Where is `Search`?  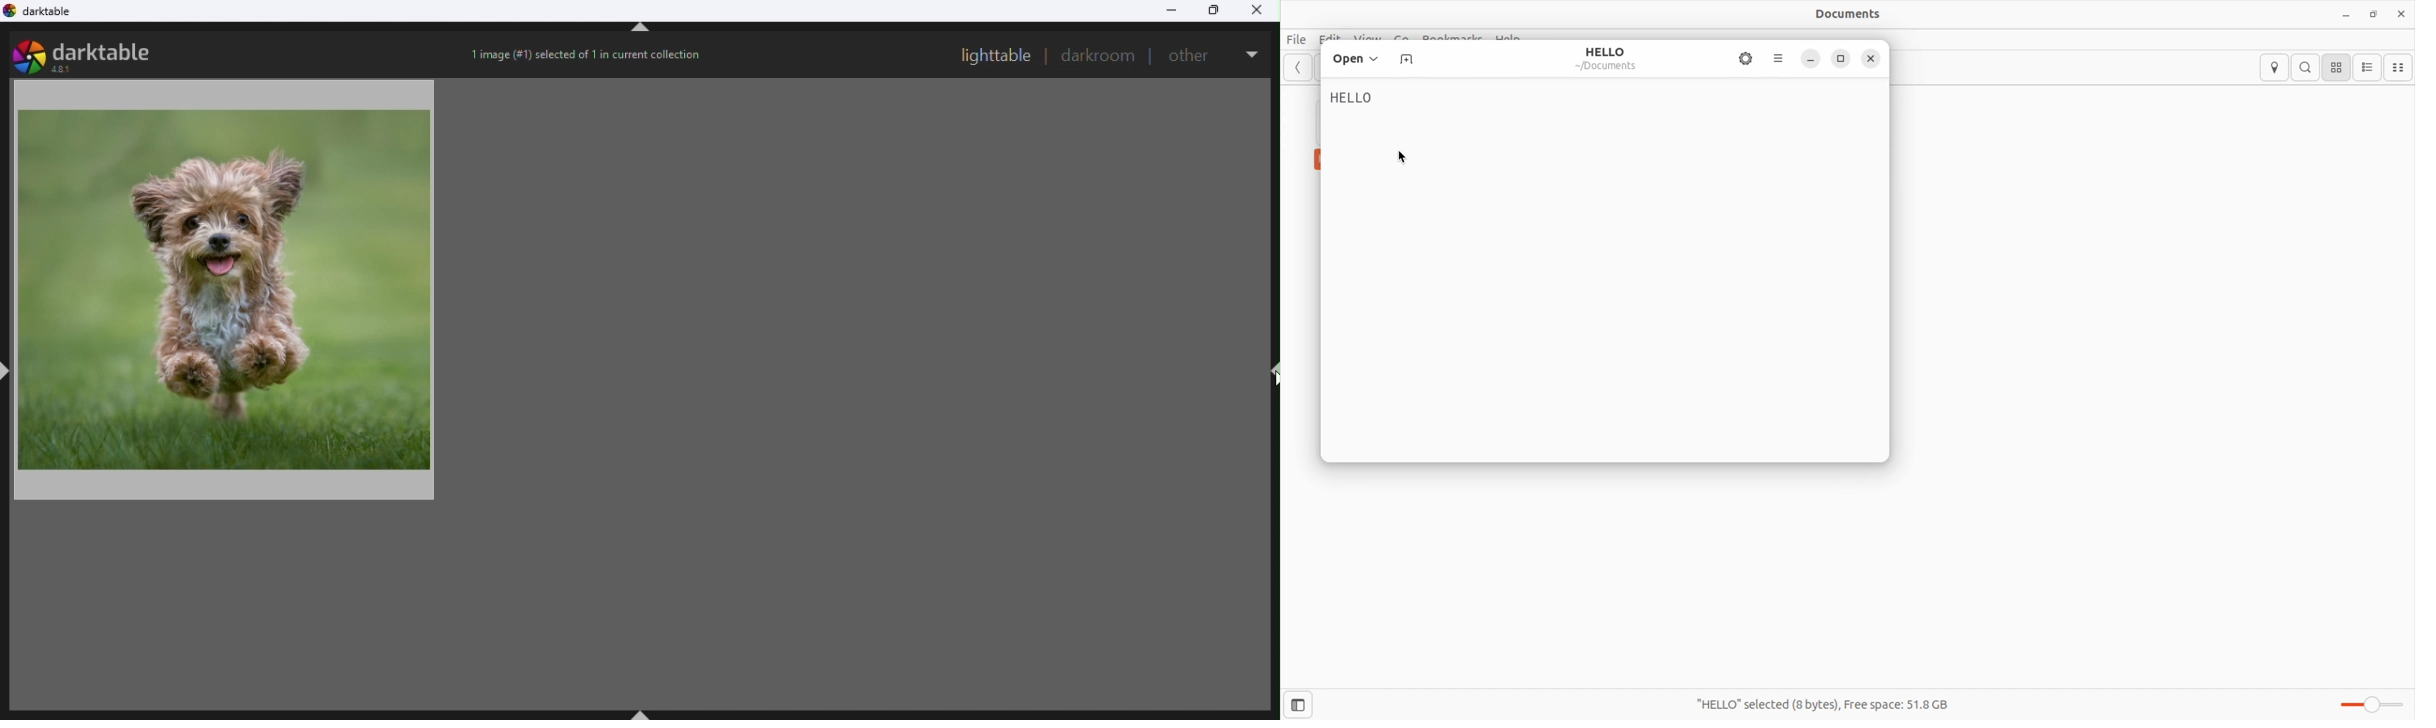
Search is located at coordinates (2308, 68).